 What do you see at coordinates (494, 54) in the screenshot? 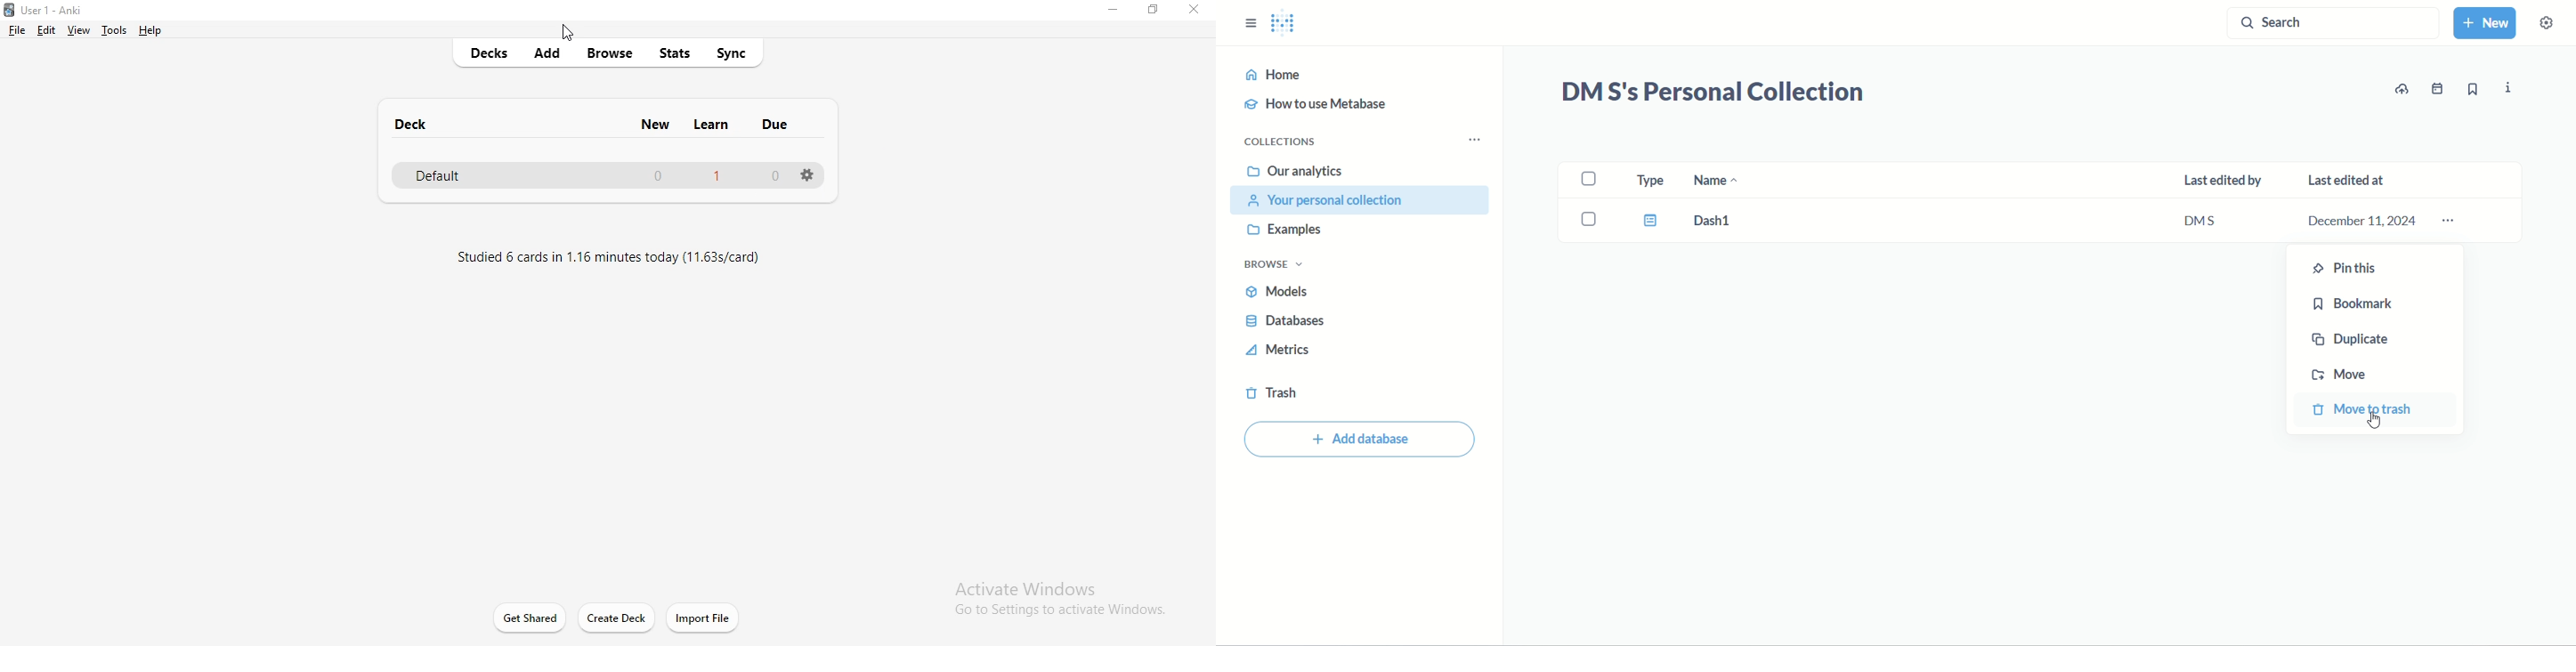
I see `decks` at bounding box center [494, 54].